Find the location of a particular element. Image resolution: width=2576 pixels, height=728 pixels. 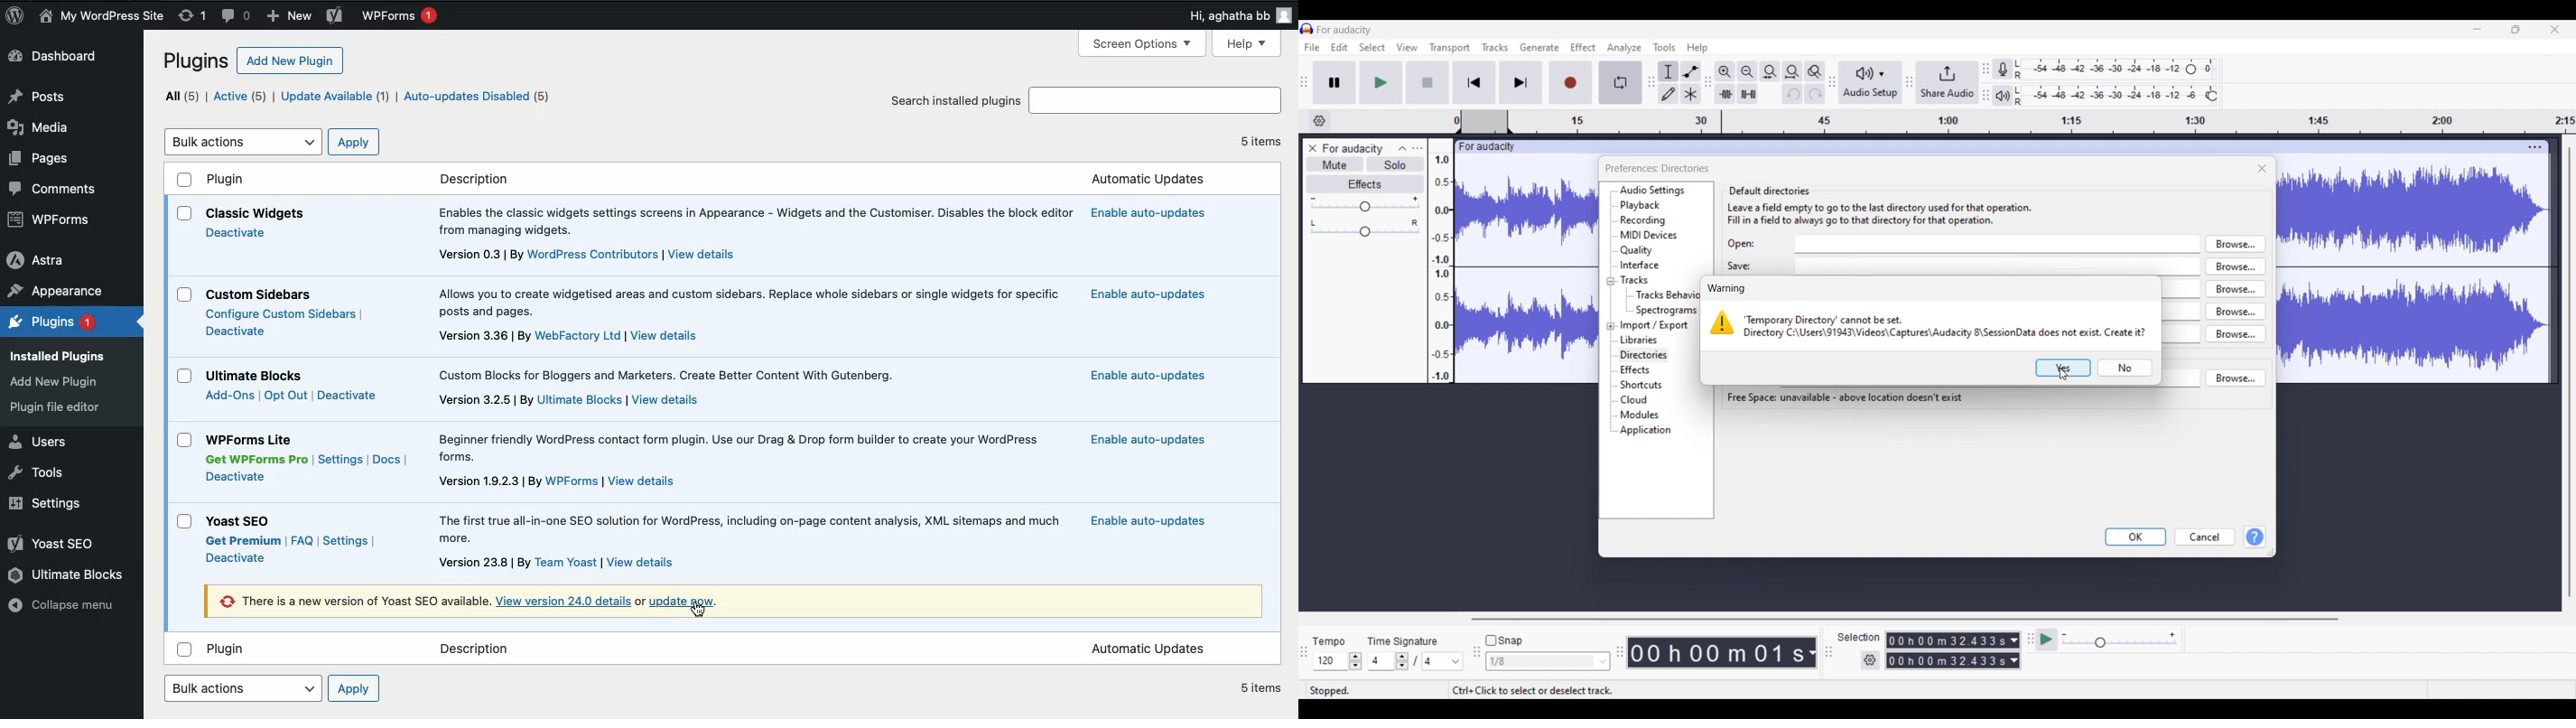

Settings is located at coordinates (345, 541).